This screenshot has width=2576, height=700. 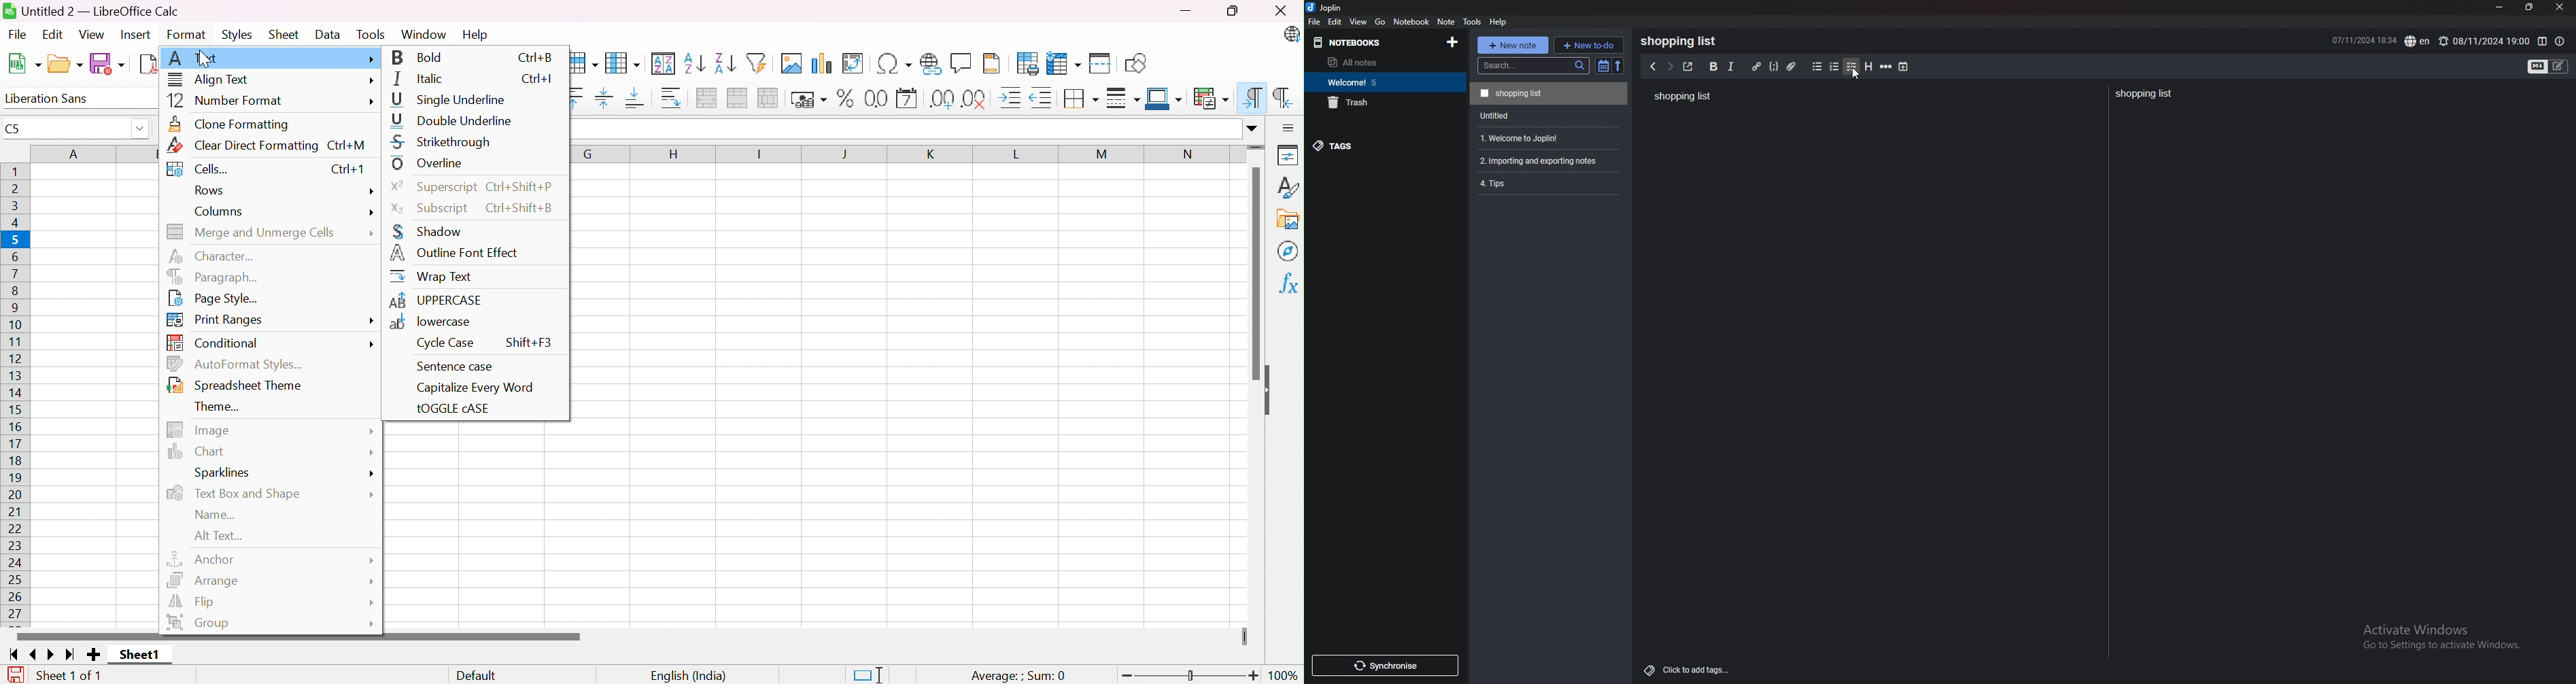 I want to click on new note, so click(x=1512, y=45).